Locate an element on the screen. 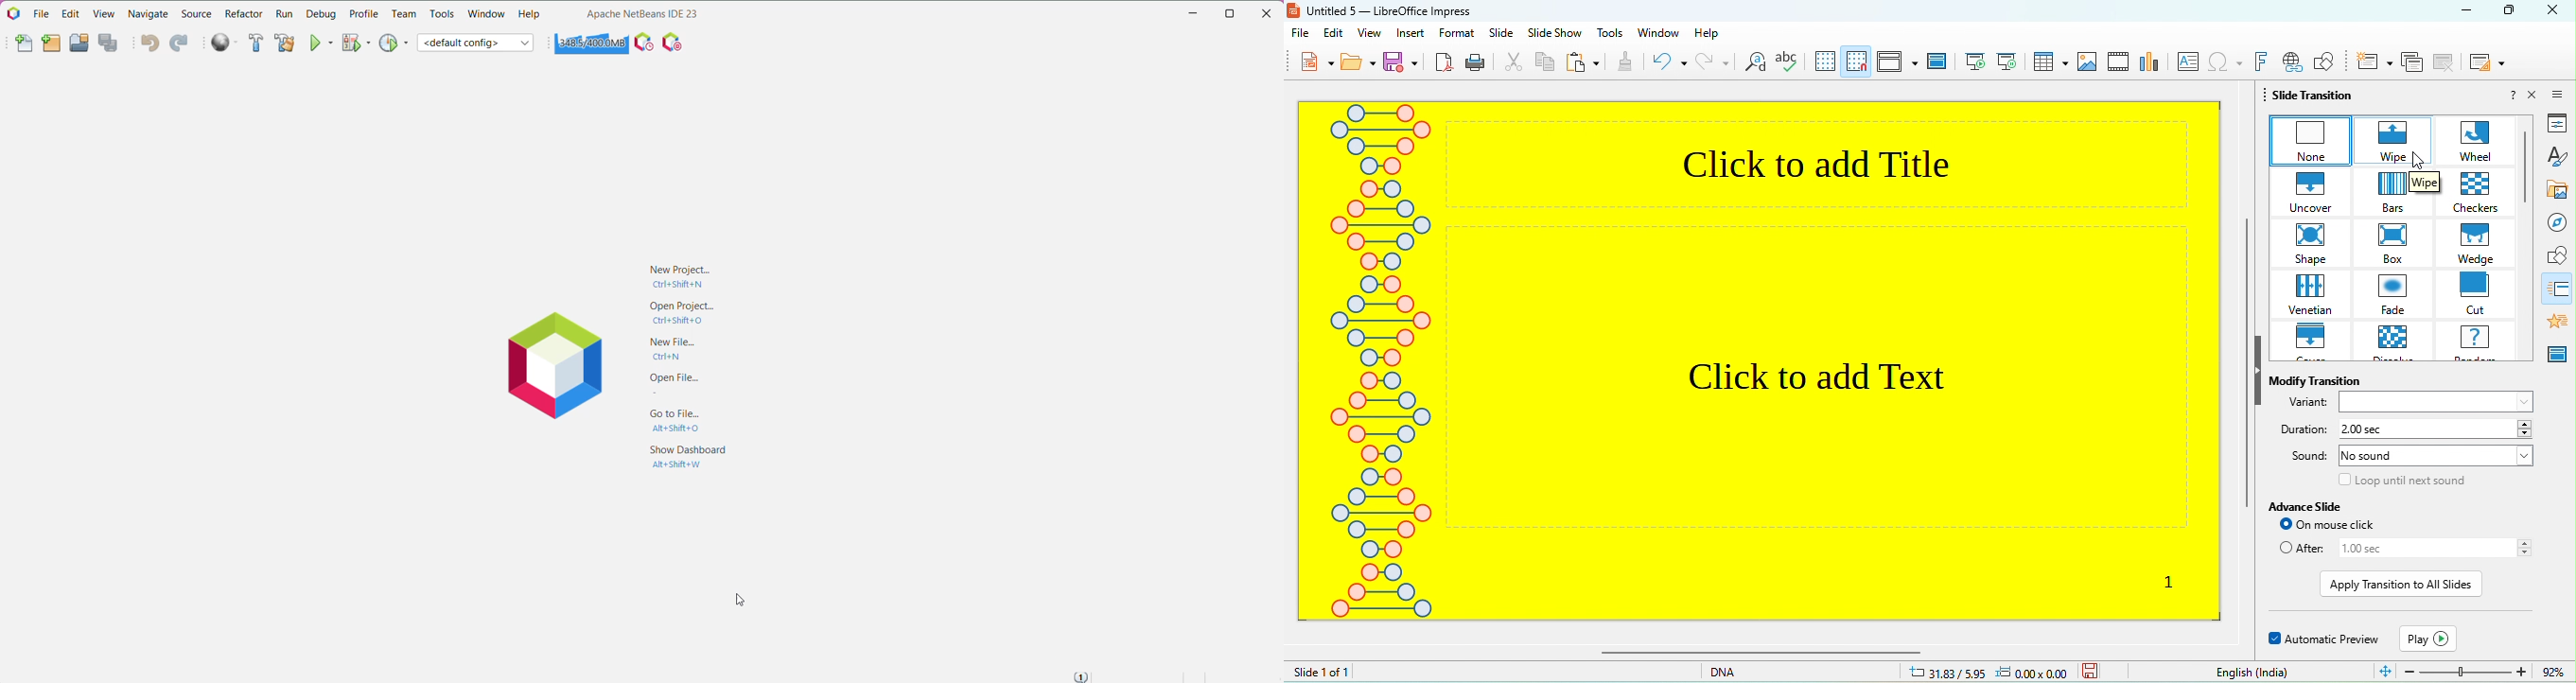  wheel is located at coordinates (2480, 142).